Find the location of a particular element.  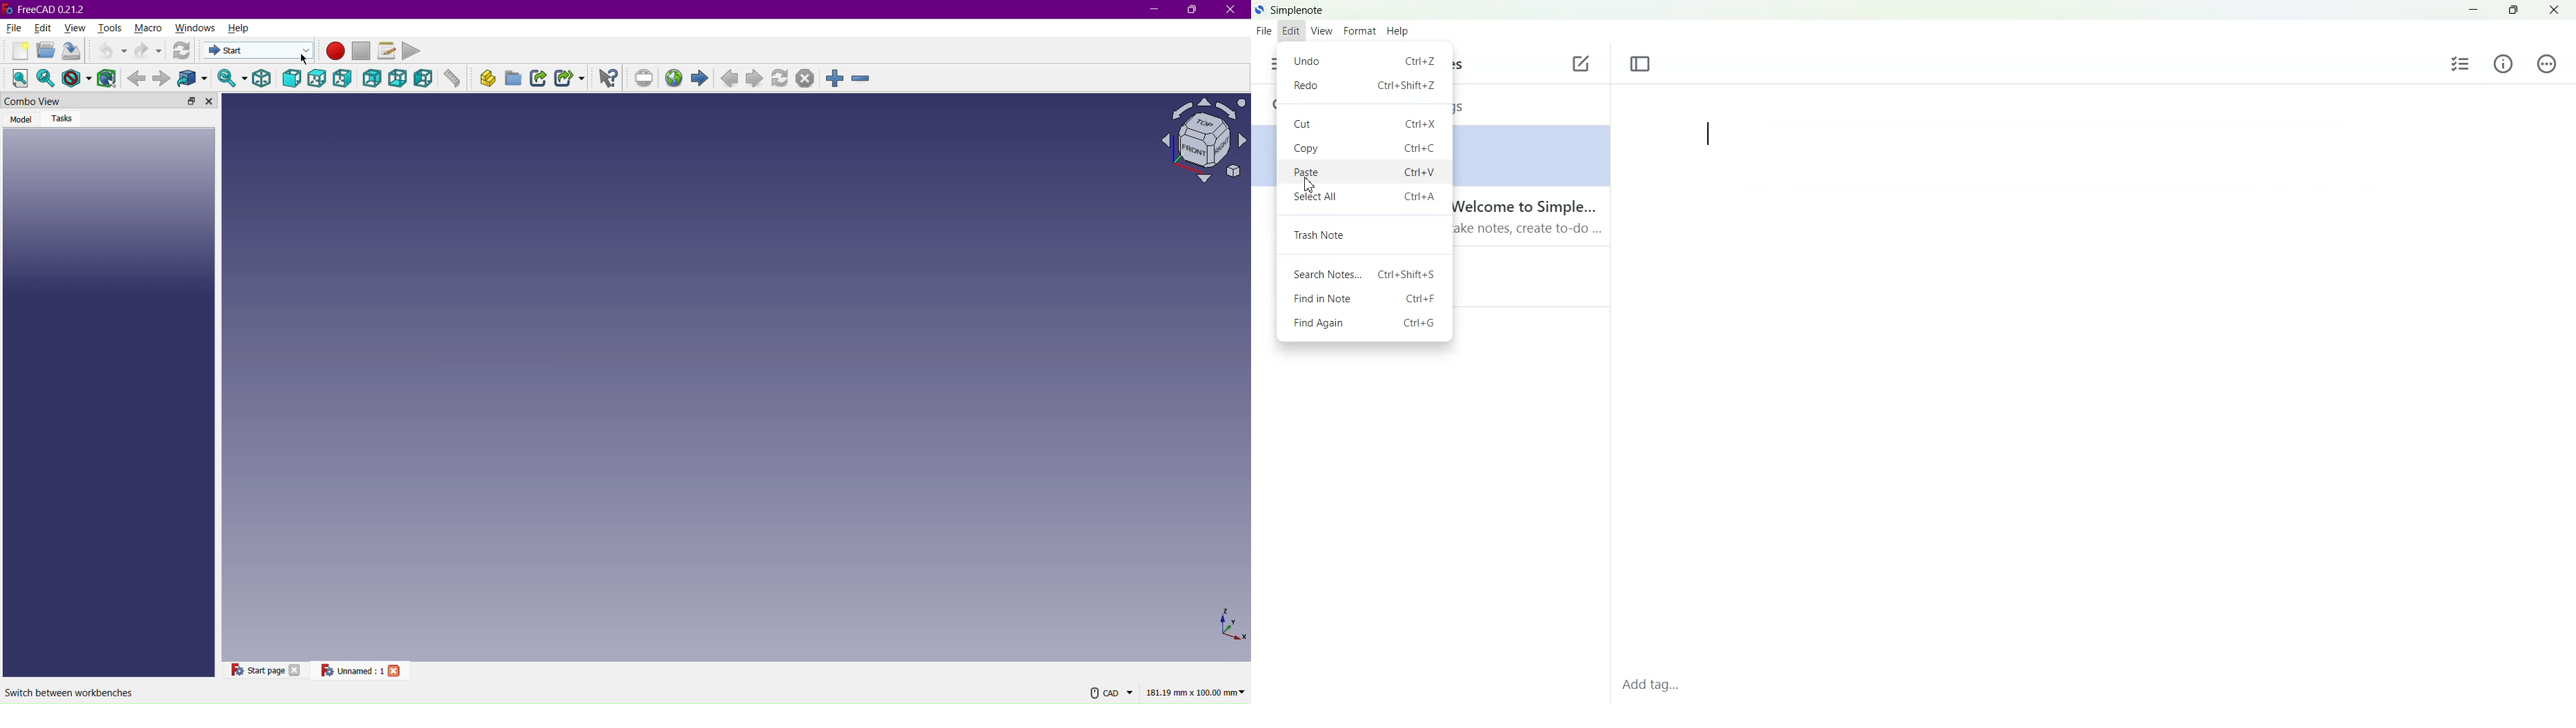

Start page is located at coordinates (257, 669).